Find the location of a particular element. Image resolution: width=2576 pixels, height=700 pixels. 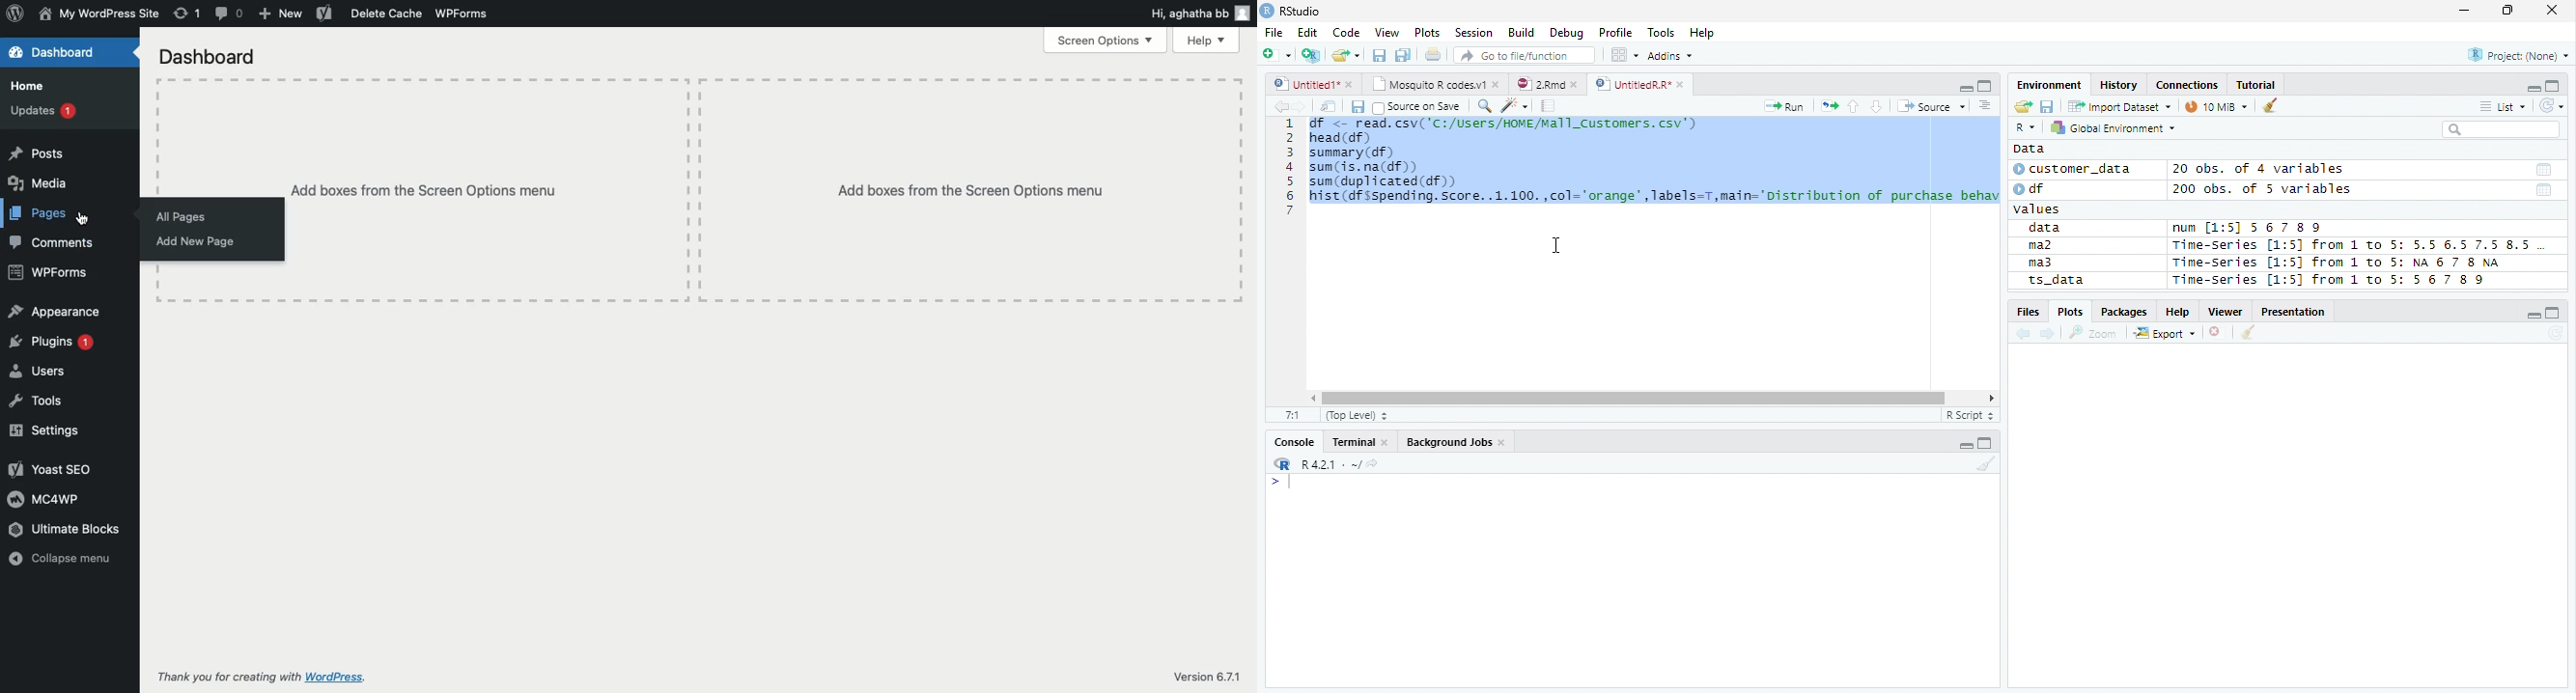

values is located at coordinates (2039, 209).